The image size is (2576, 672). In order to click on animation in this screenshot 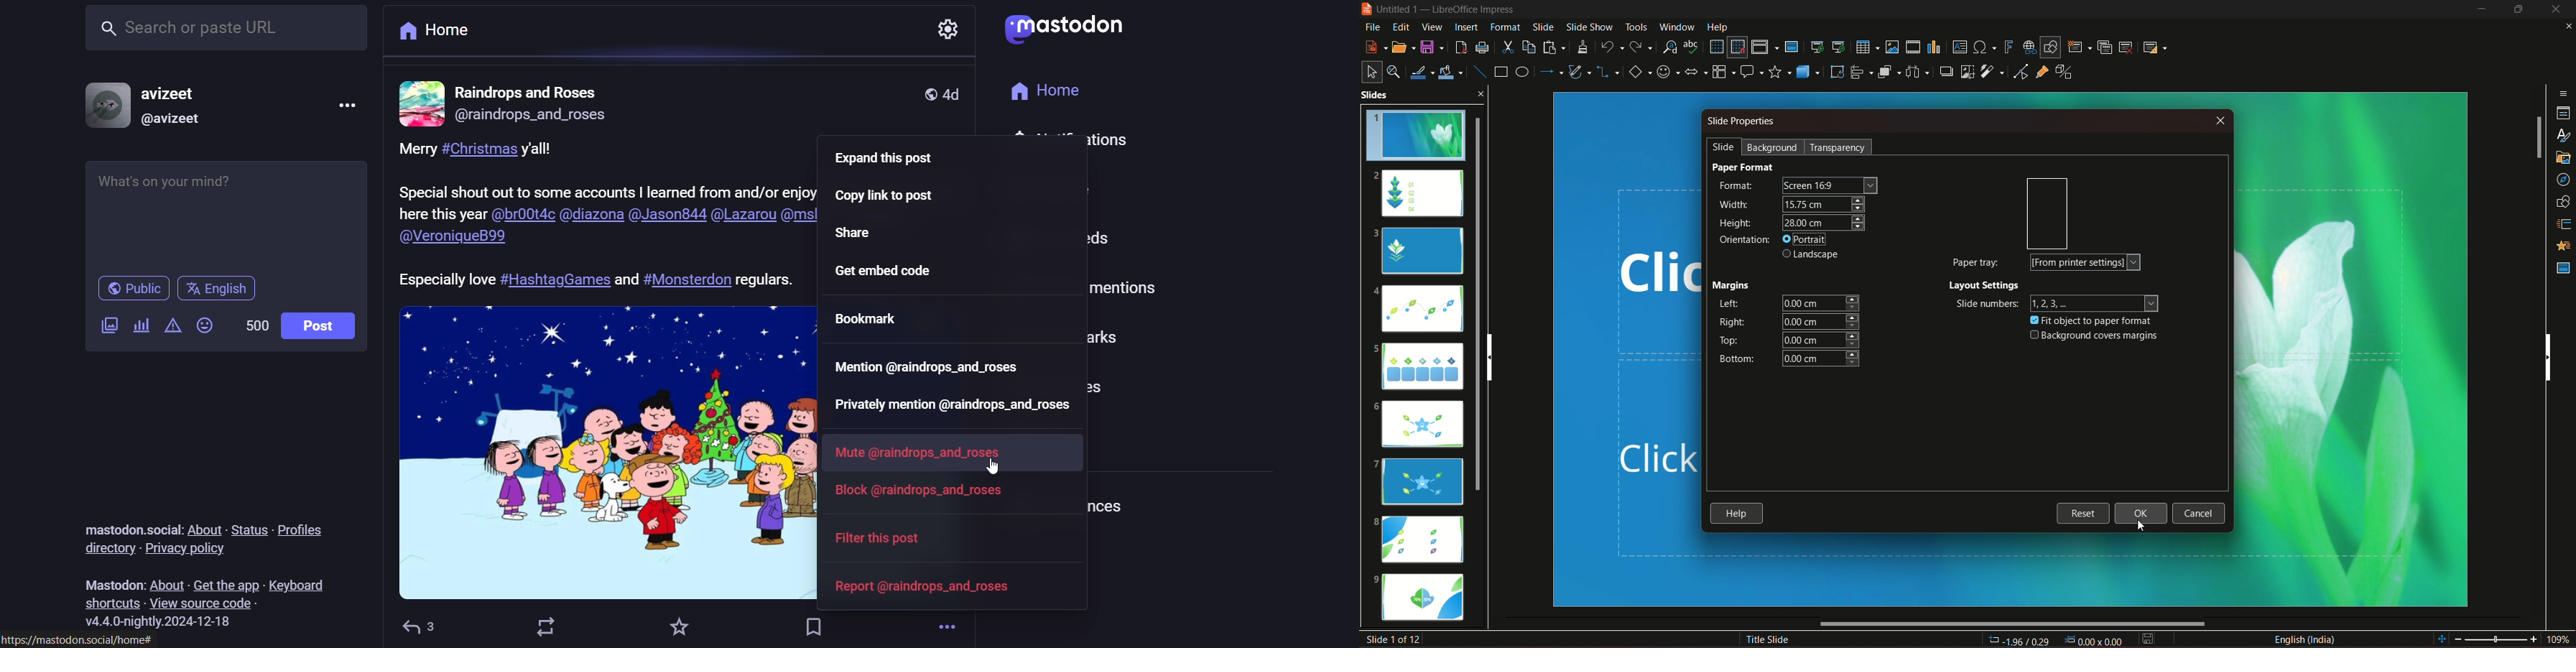, I will do `click(2561, 247)`.